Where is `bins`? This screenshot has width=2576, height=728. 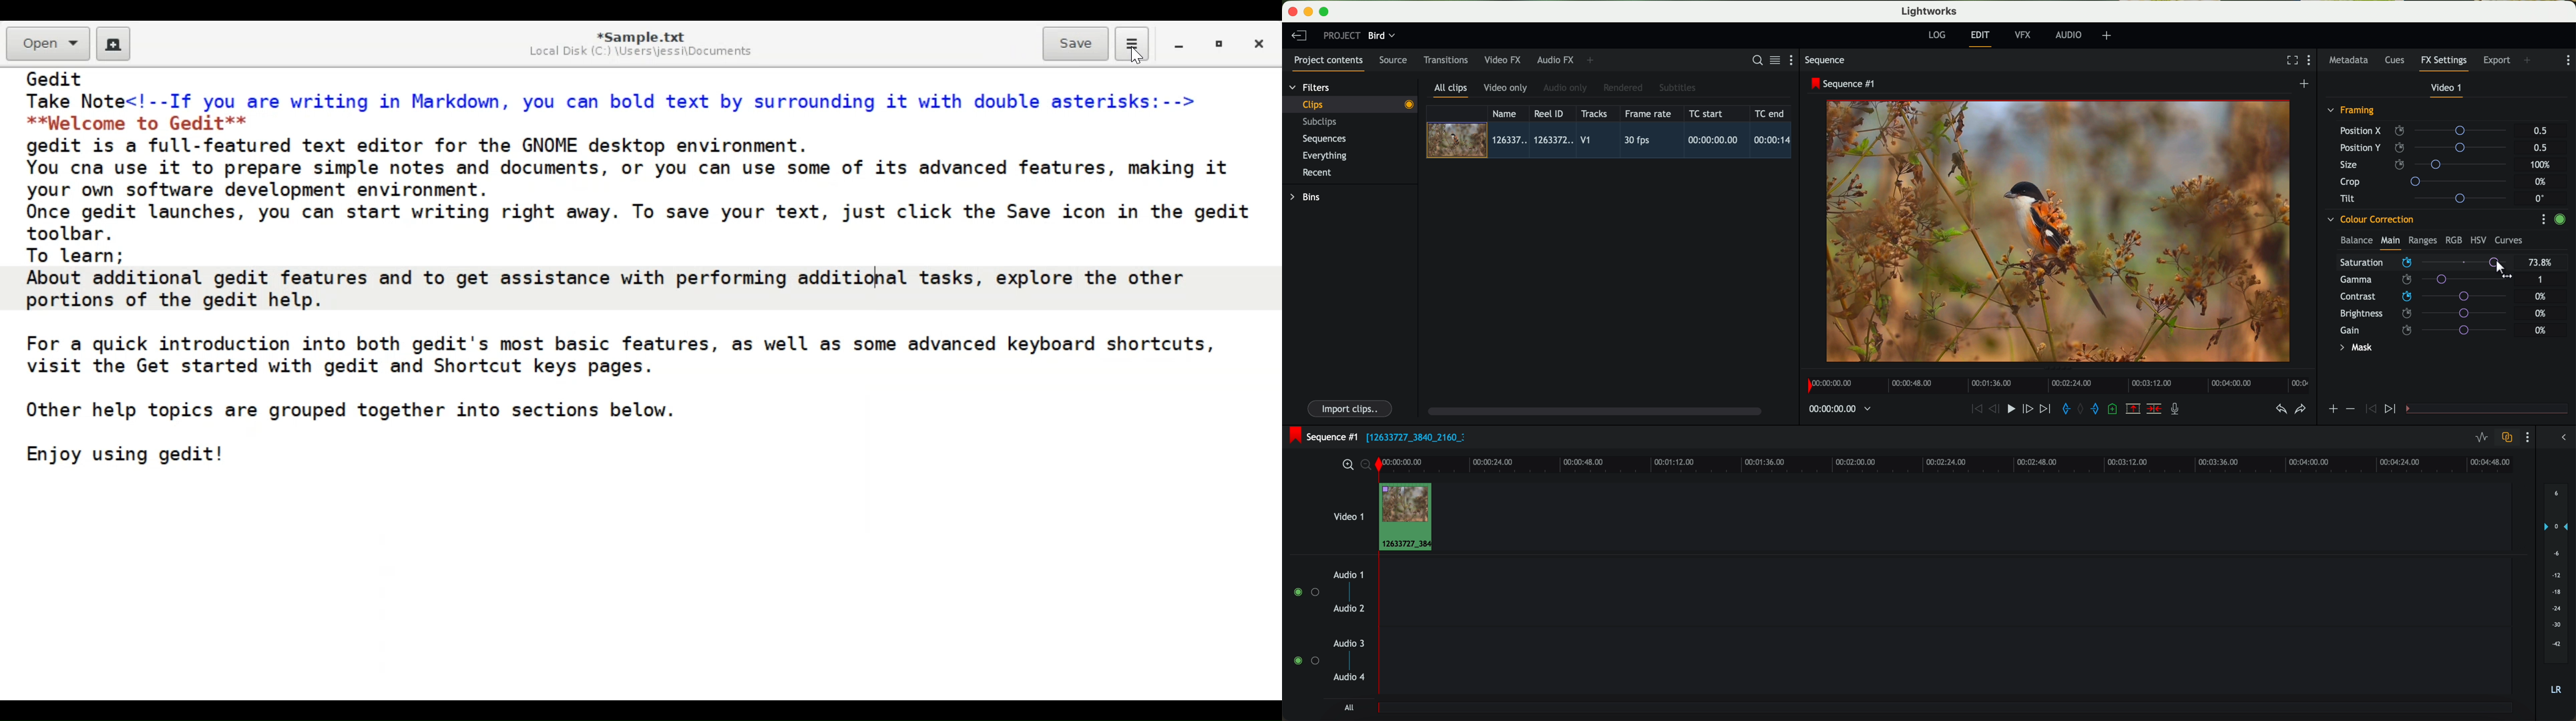 bins is located at coordinates (1307, 198).